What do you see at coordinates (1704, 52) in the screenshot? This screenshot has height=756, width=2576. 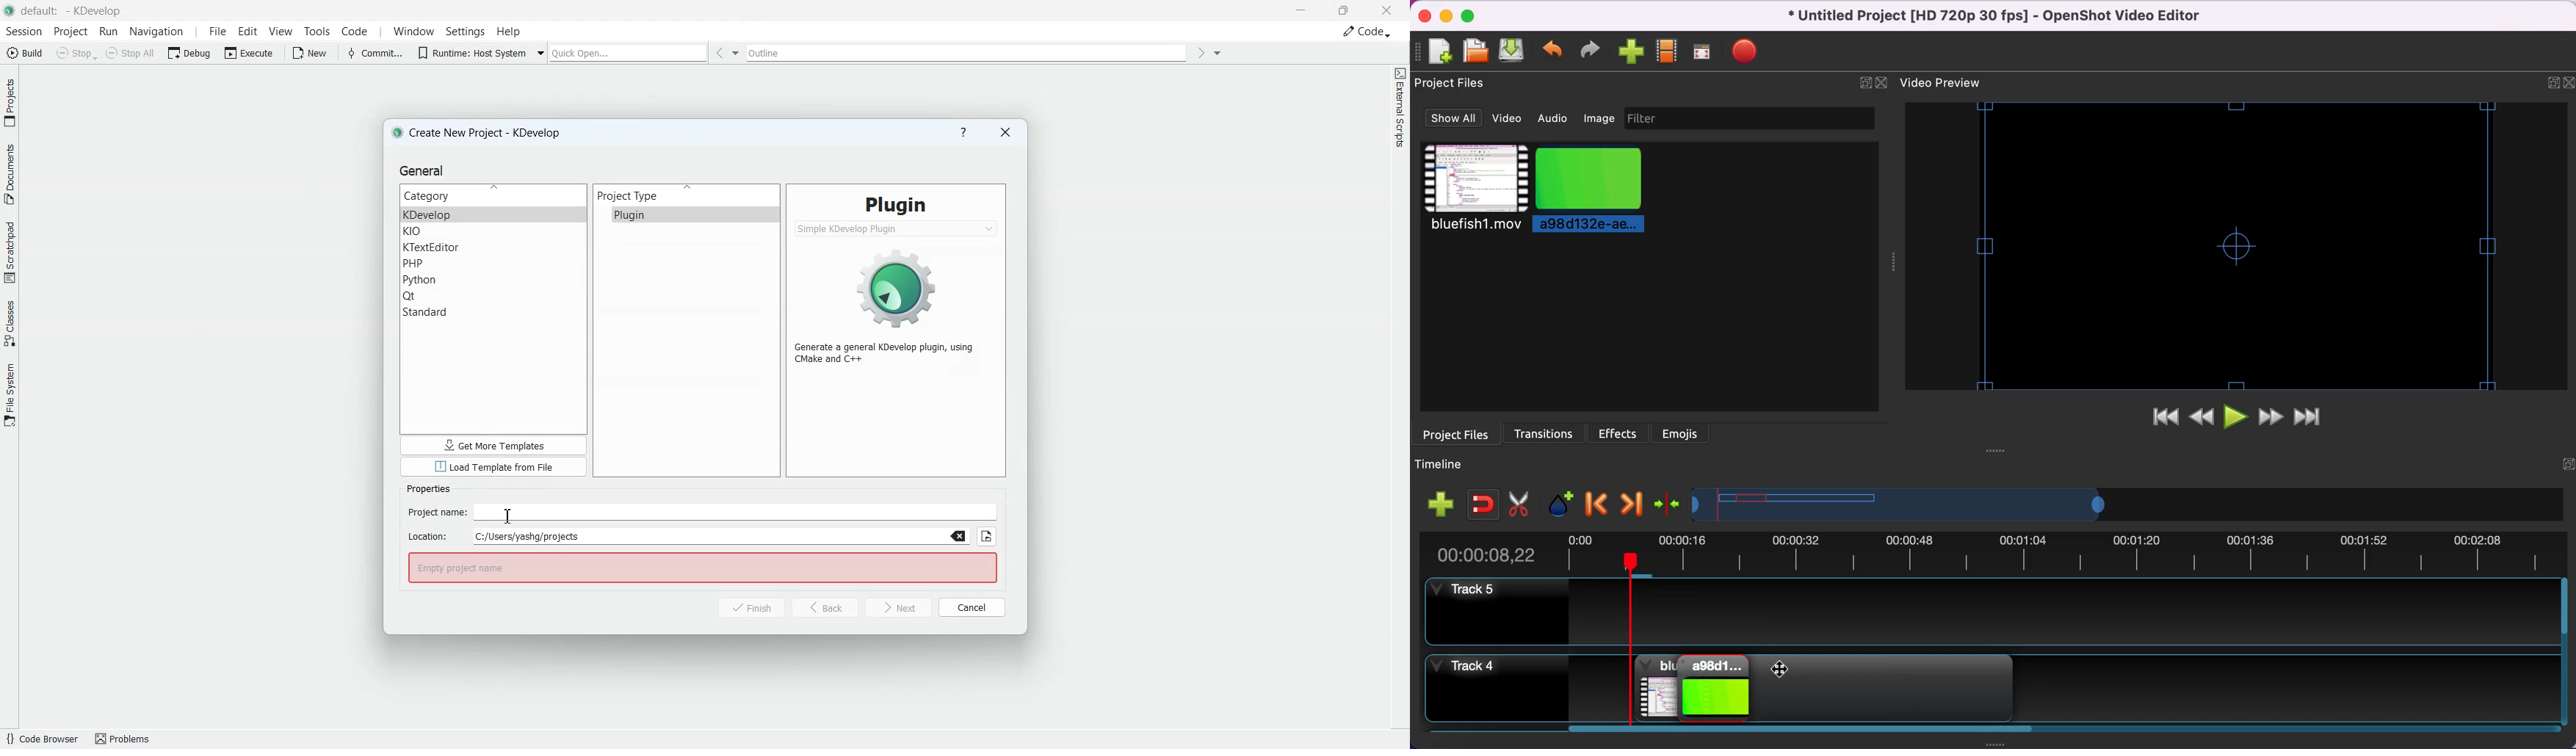 I see `fullscreen` at bounding box center [1704, 52].